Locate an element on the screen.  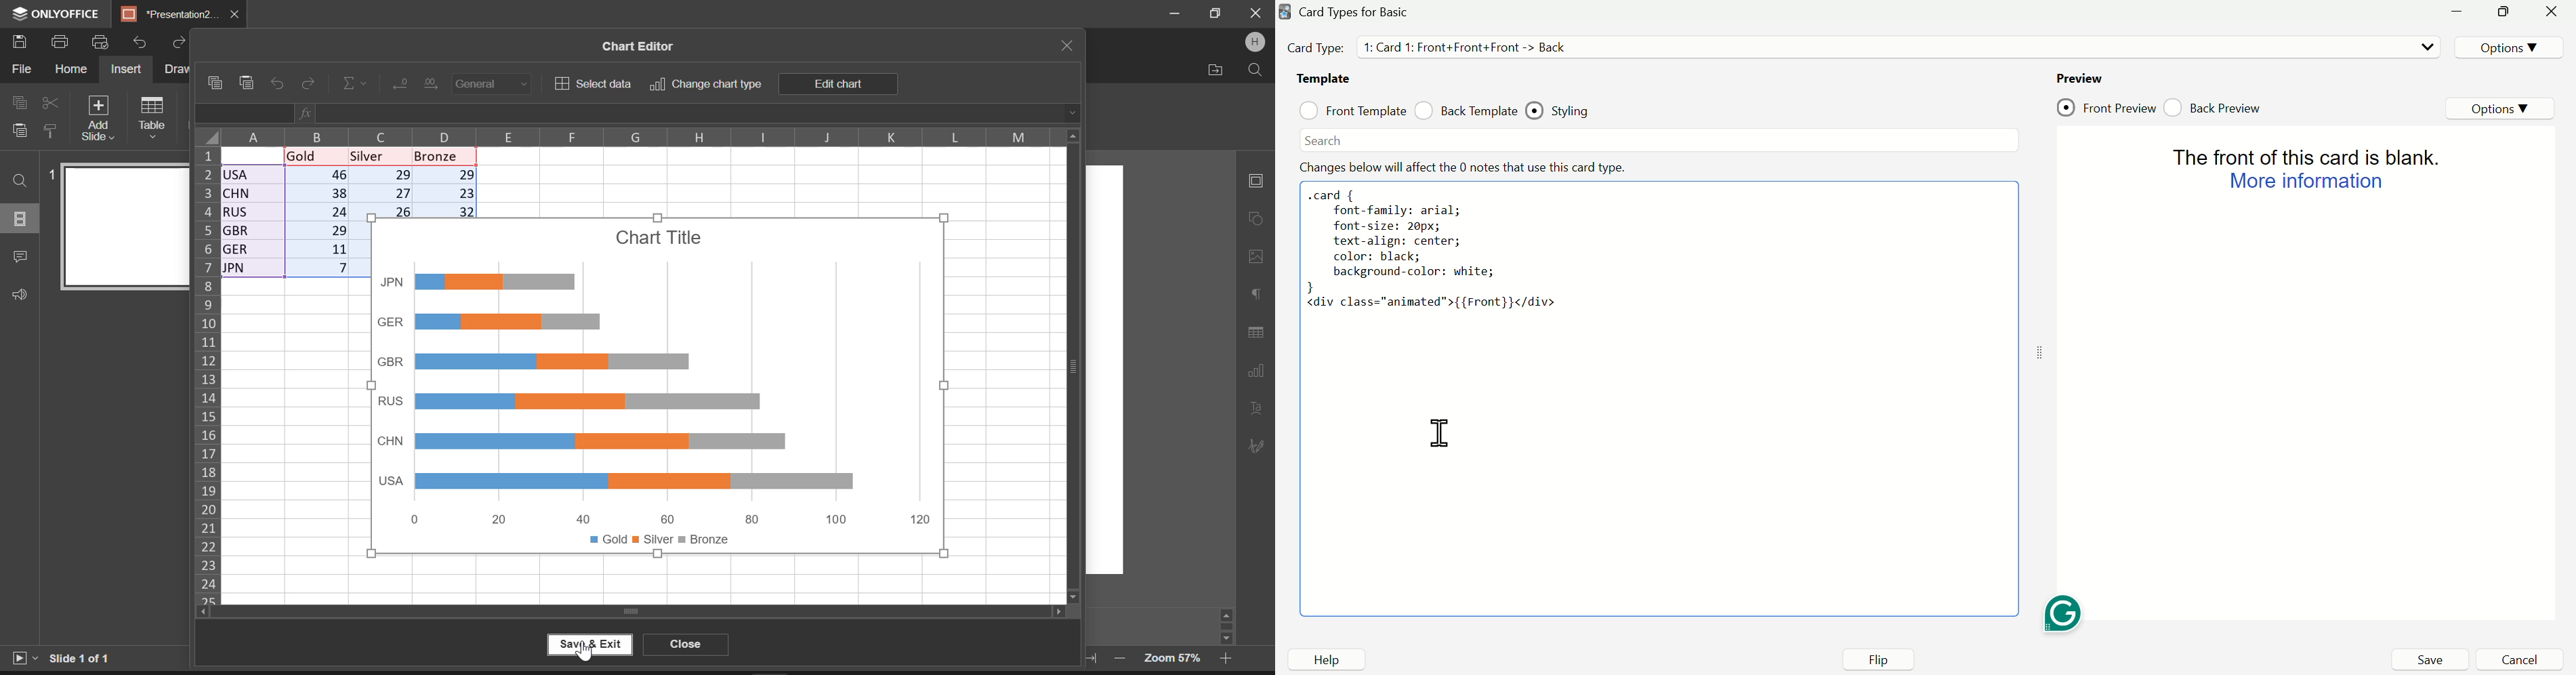
Text Art Settings is located at coordinates (1255, 410).